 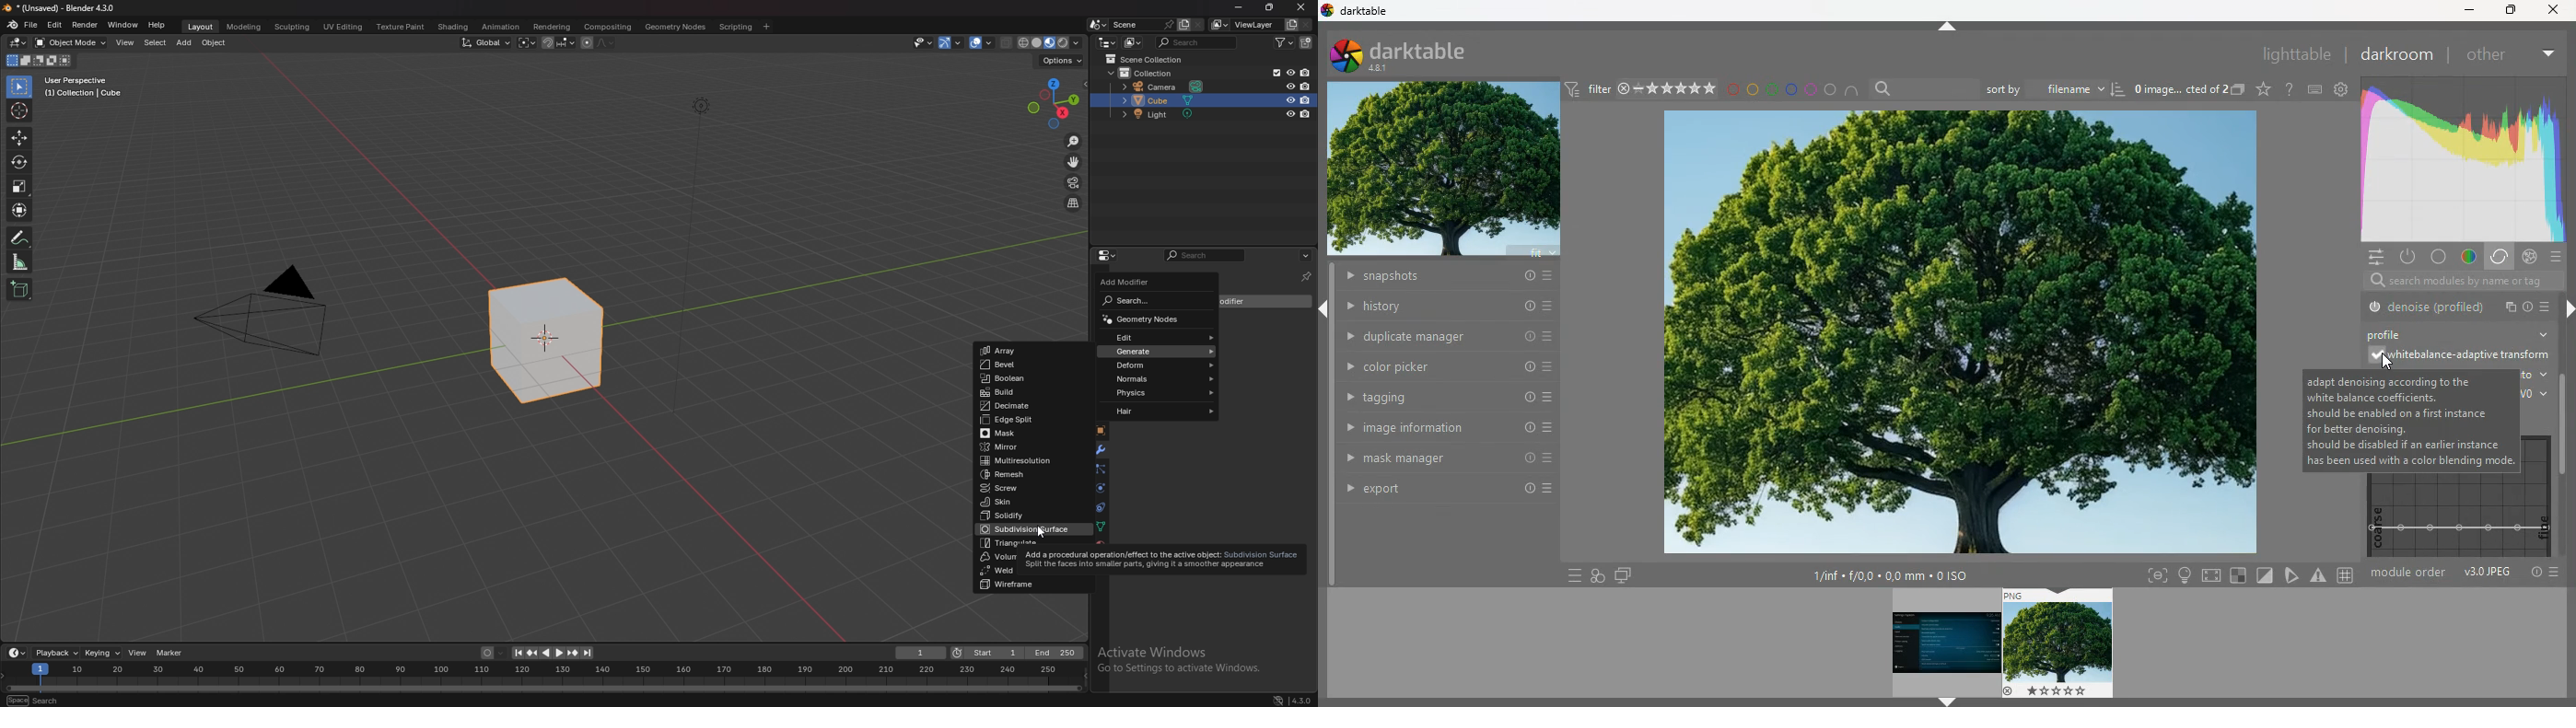 I want to click on editor type, so click(x=17, y=43).